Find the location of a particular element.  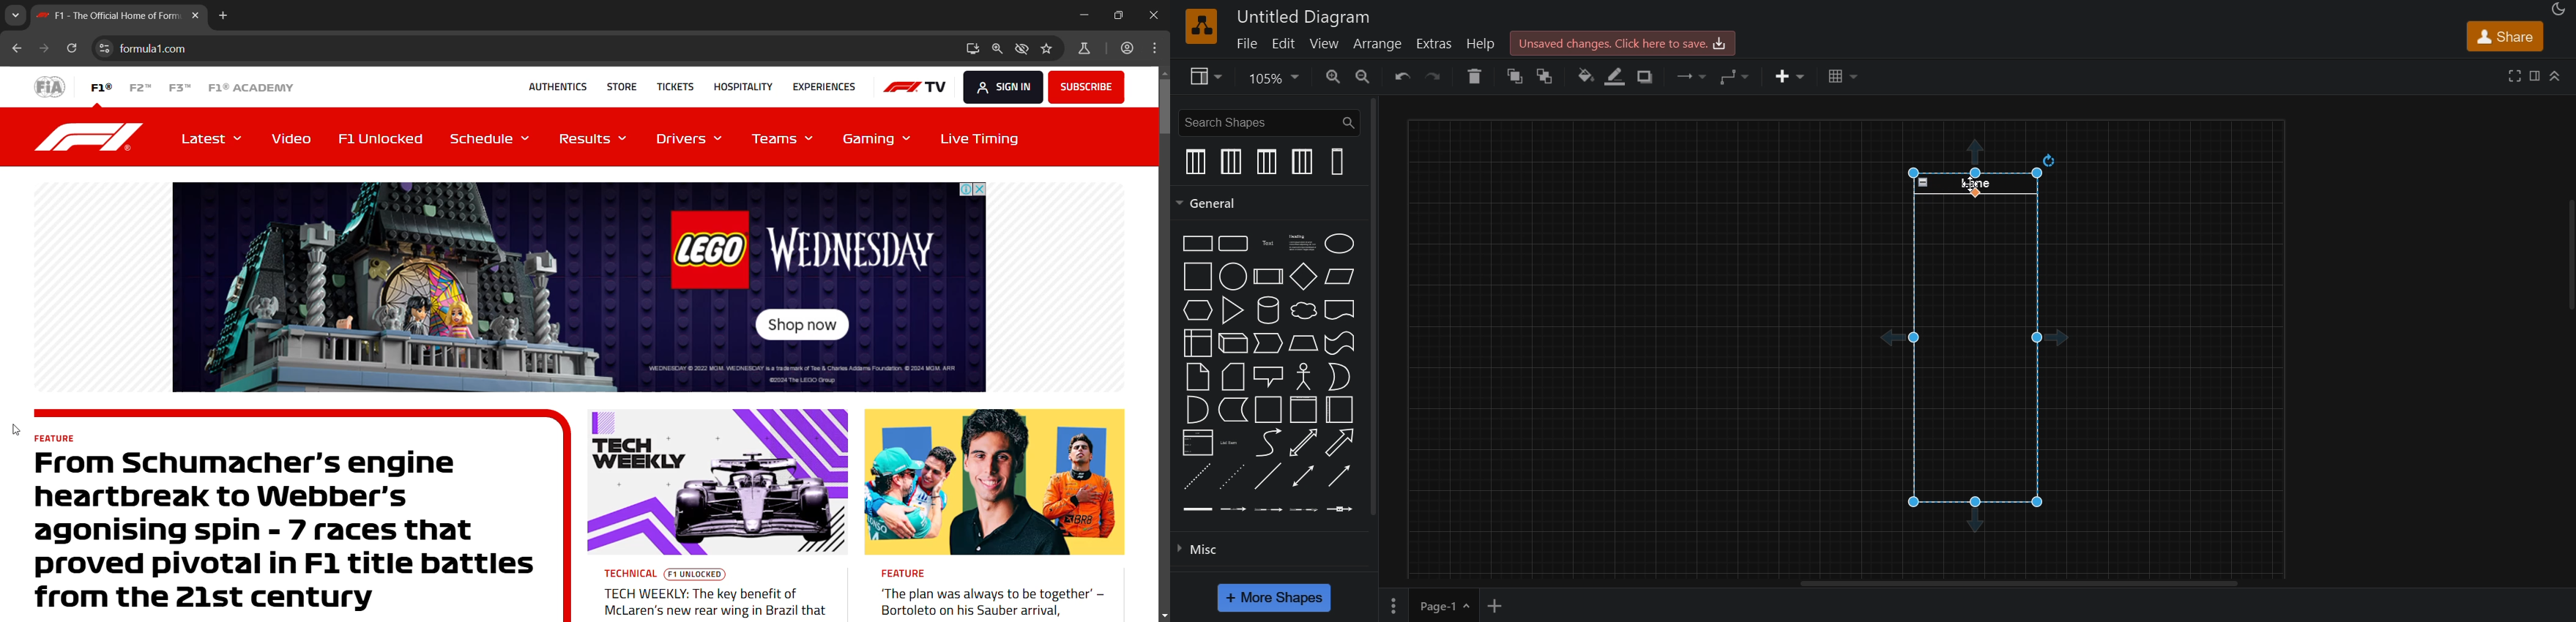

help is located at coordinates (1482, 41).